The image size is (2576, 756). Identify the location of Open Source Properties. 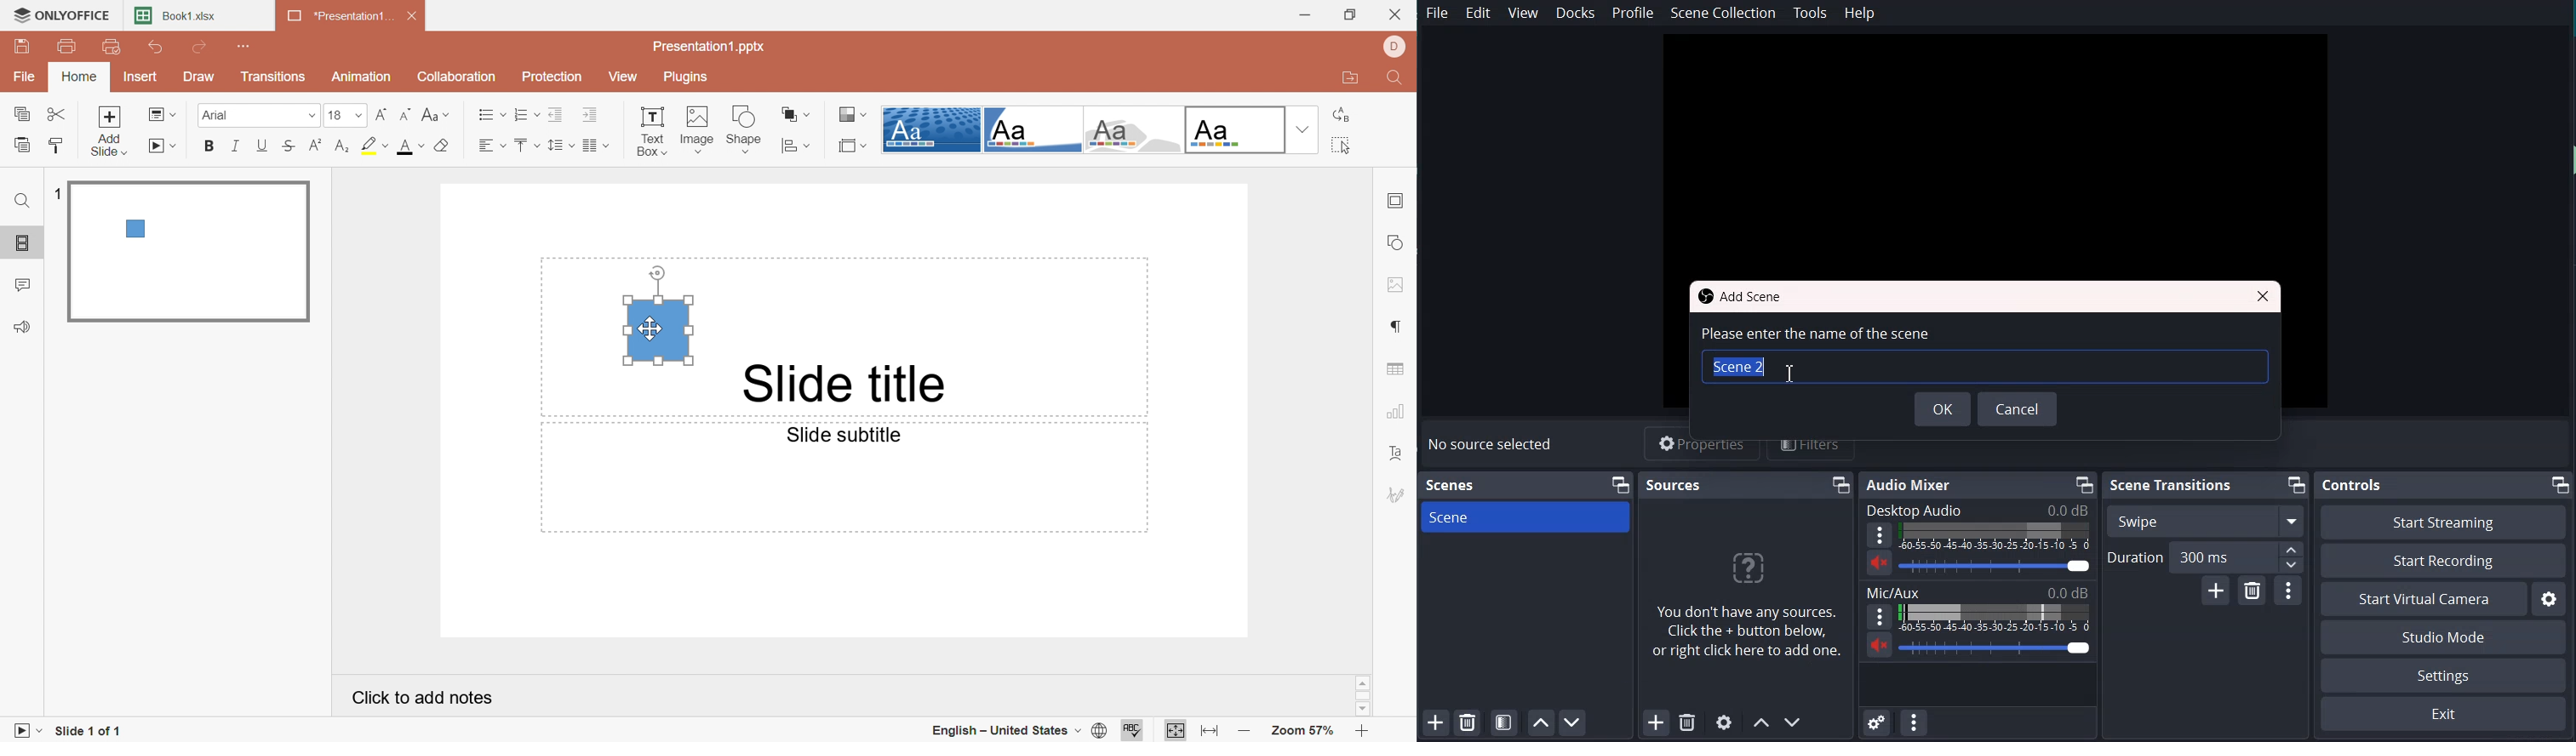
(1725, 723).